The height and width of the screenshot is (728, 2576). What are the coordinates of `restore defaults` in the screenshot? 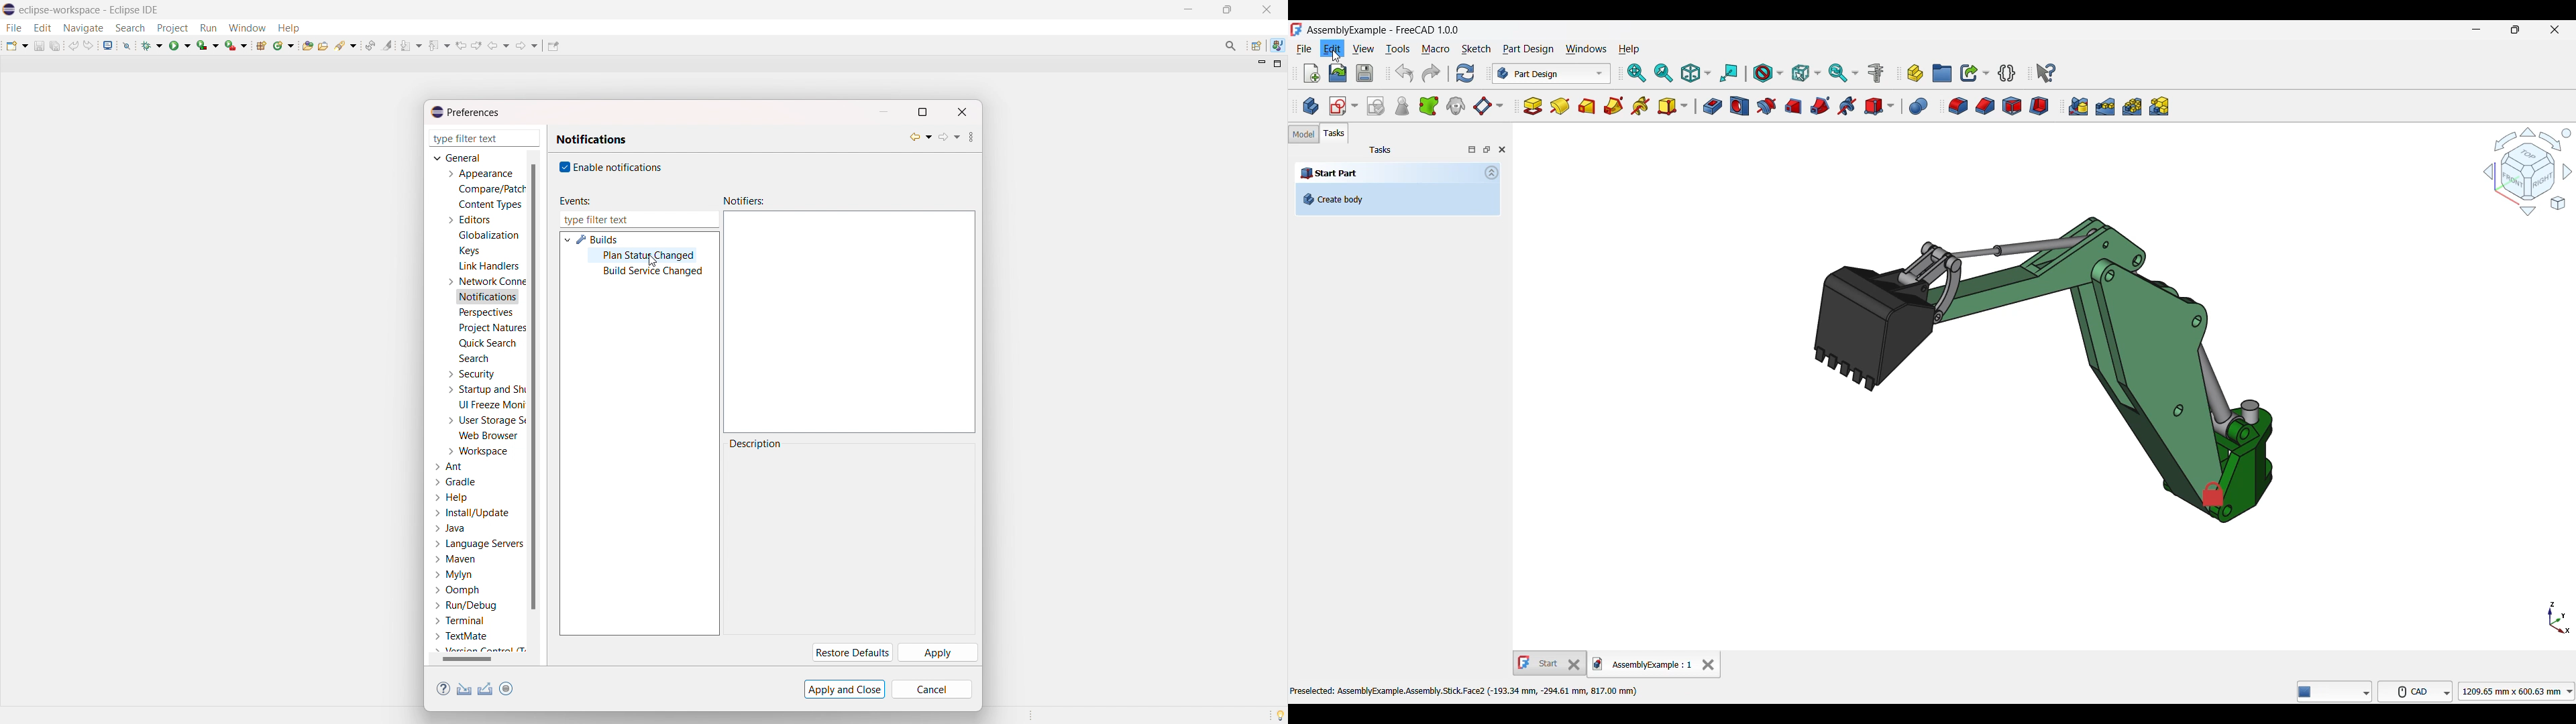 It's located at (851, 653).